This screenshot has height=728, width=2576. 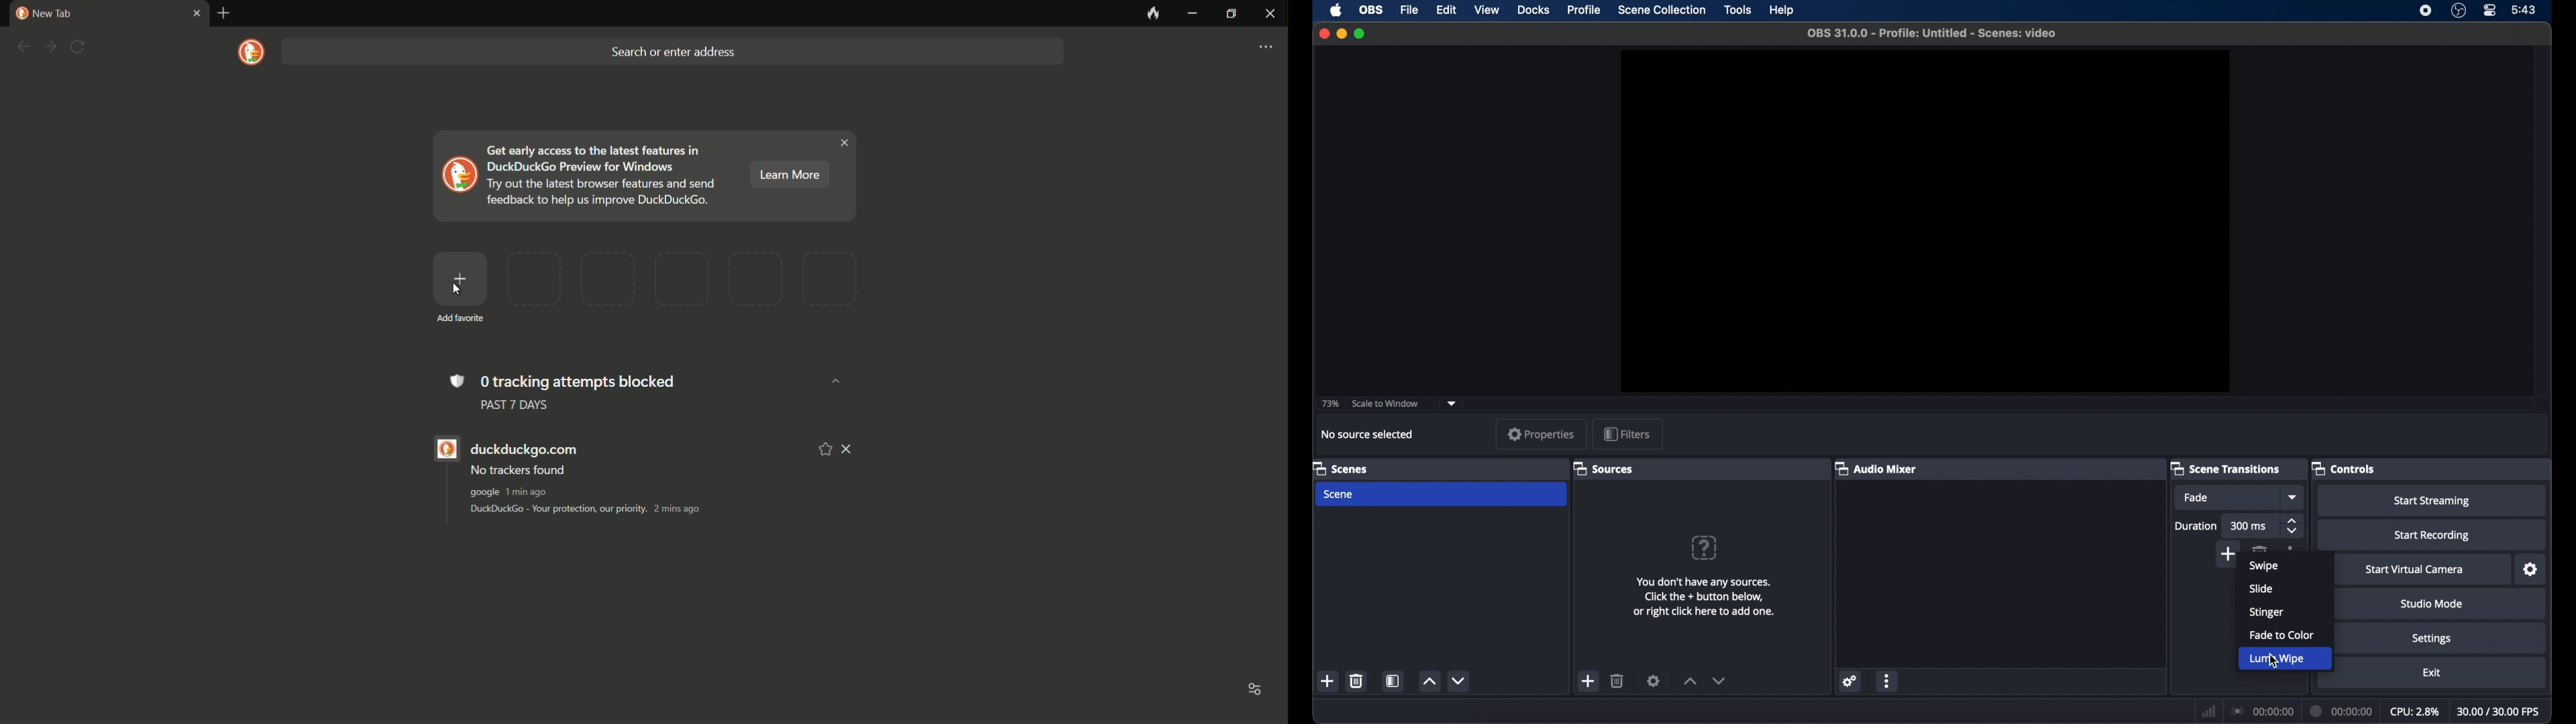 I want to click on network, so click(x=2209, y=711).